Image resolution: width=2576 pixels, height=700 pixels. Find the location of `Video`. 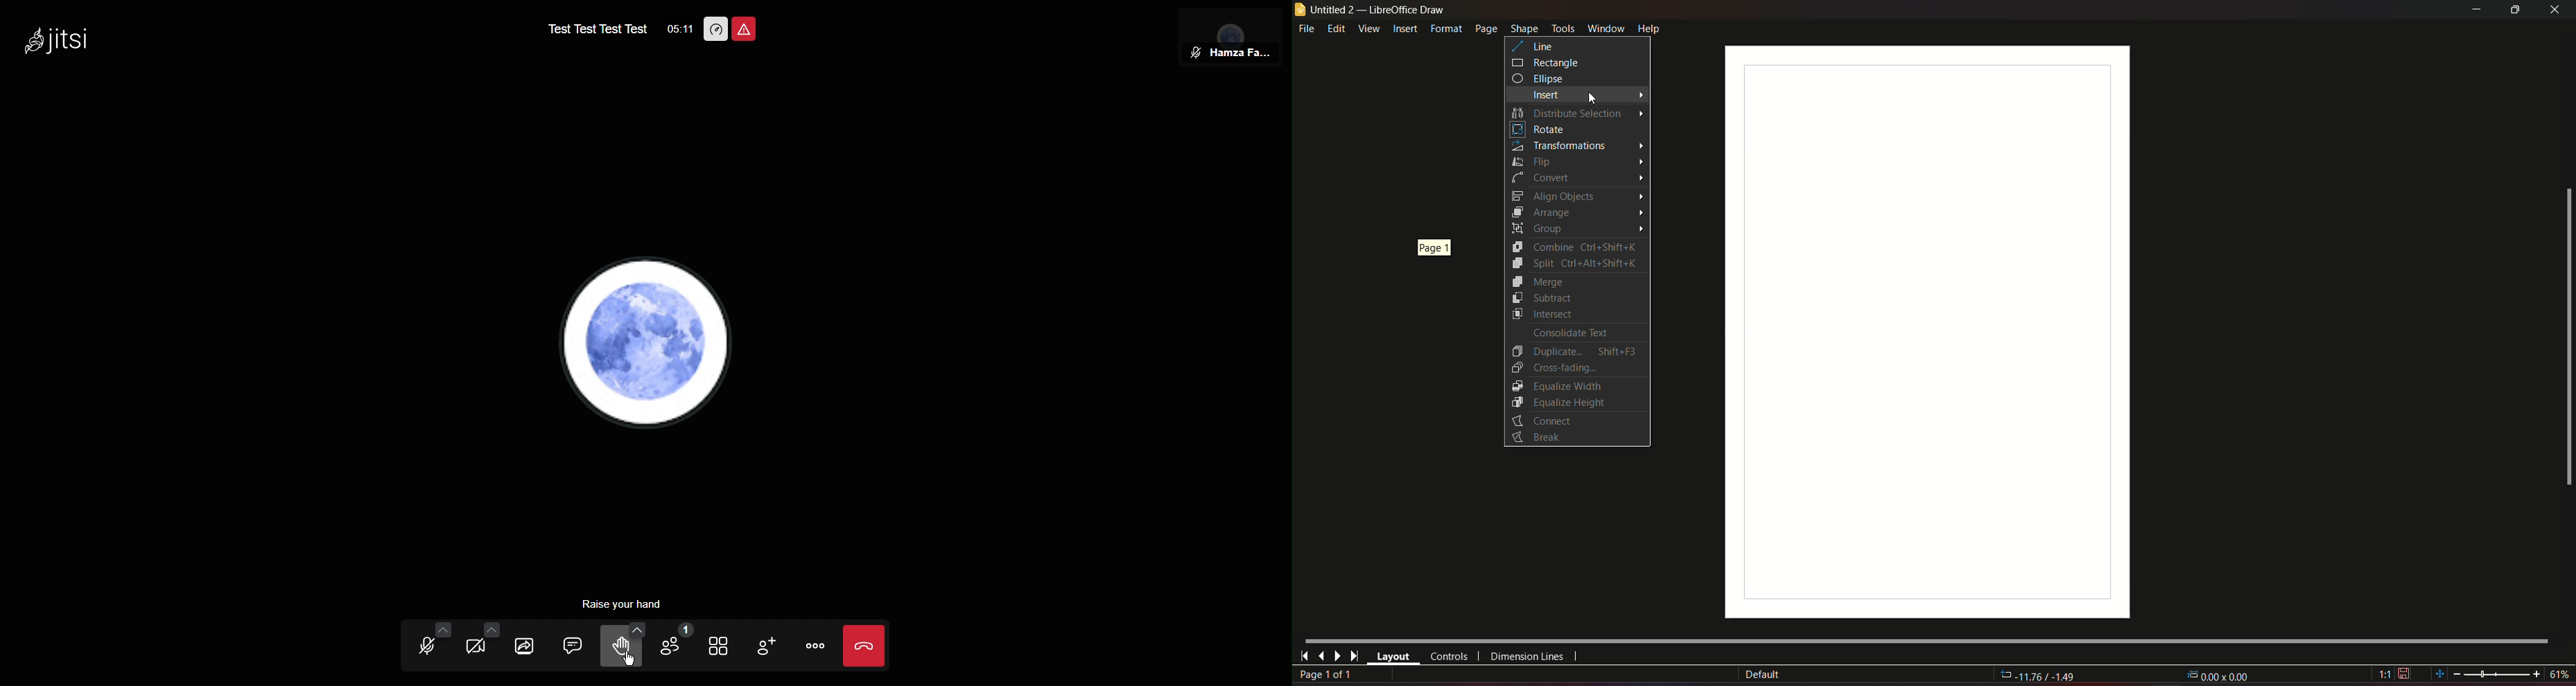

Video is located at coordinates (483, 643).